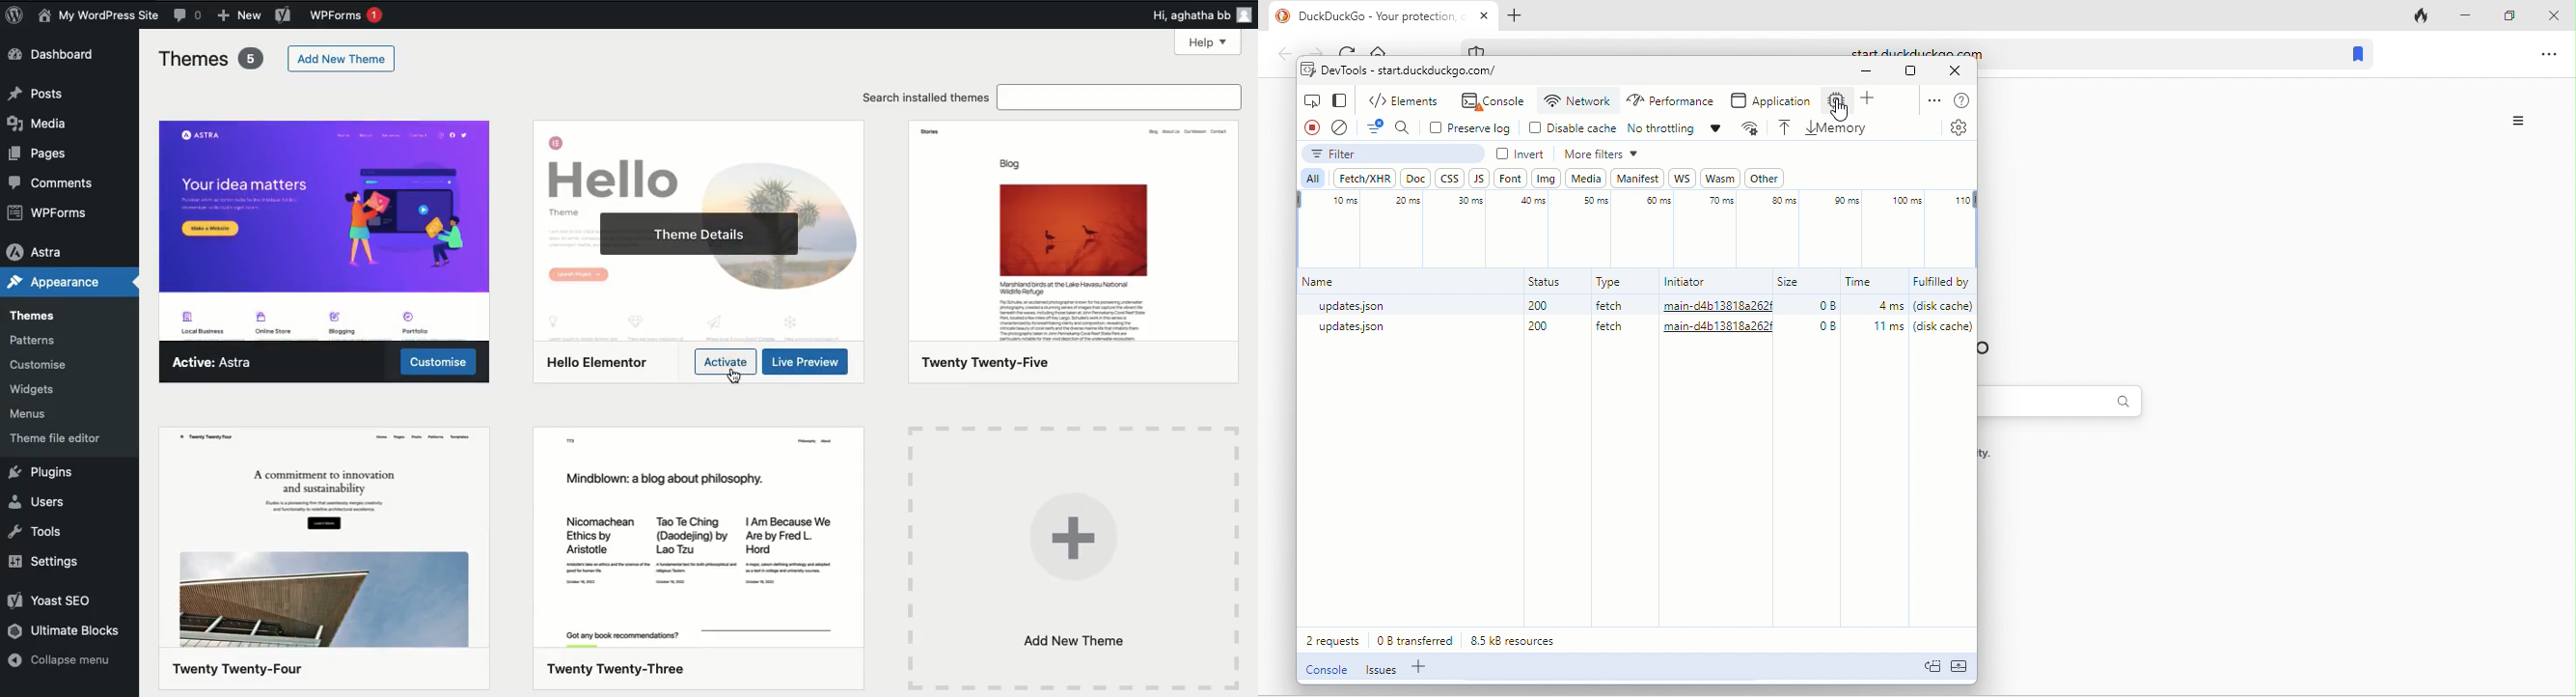 This screenshot has height=700, width=2576. Describe the element at coordinates (1399, 204) in the screenshot. I see `20 ms` at that location.